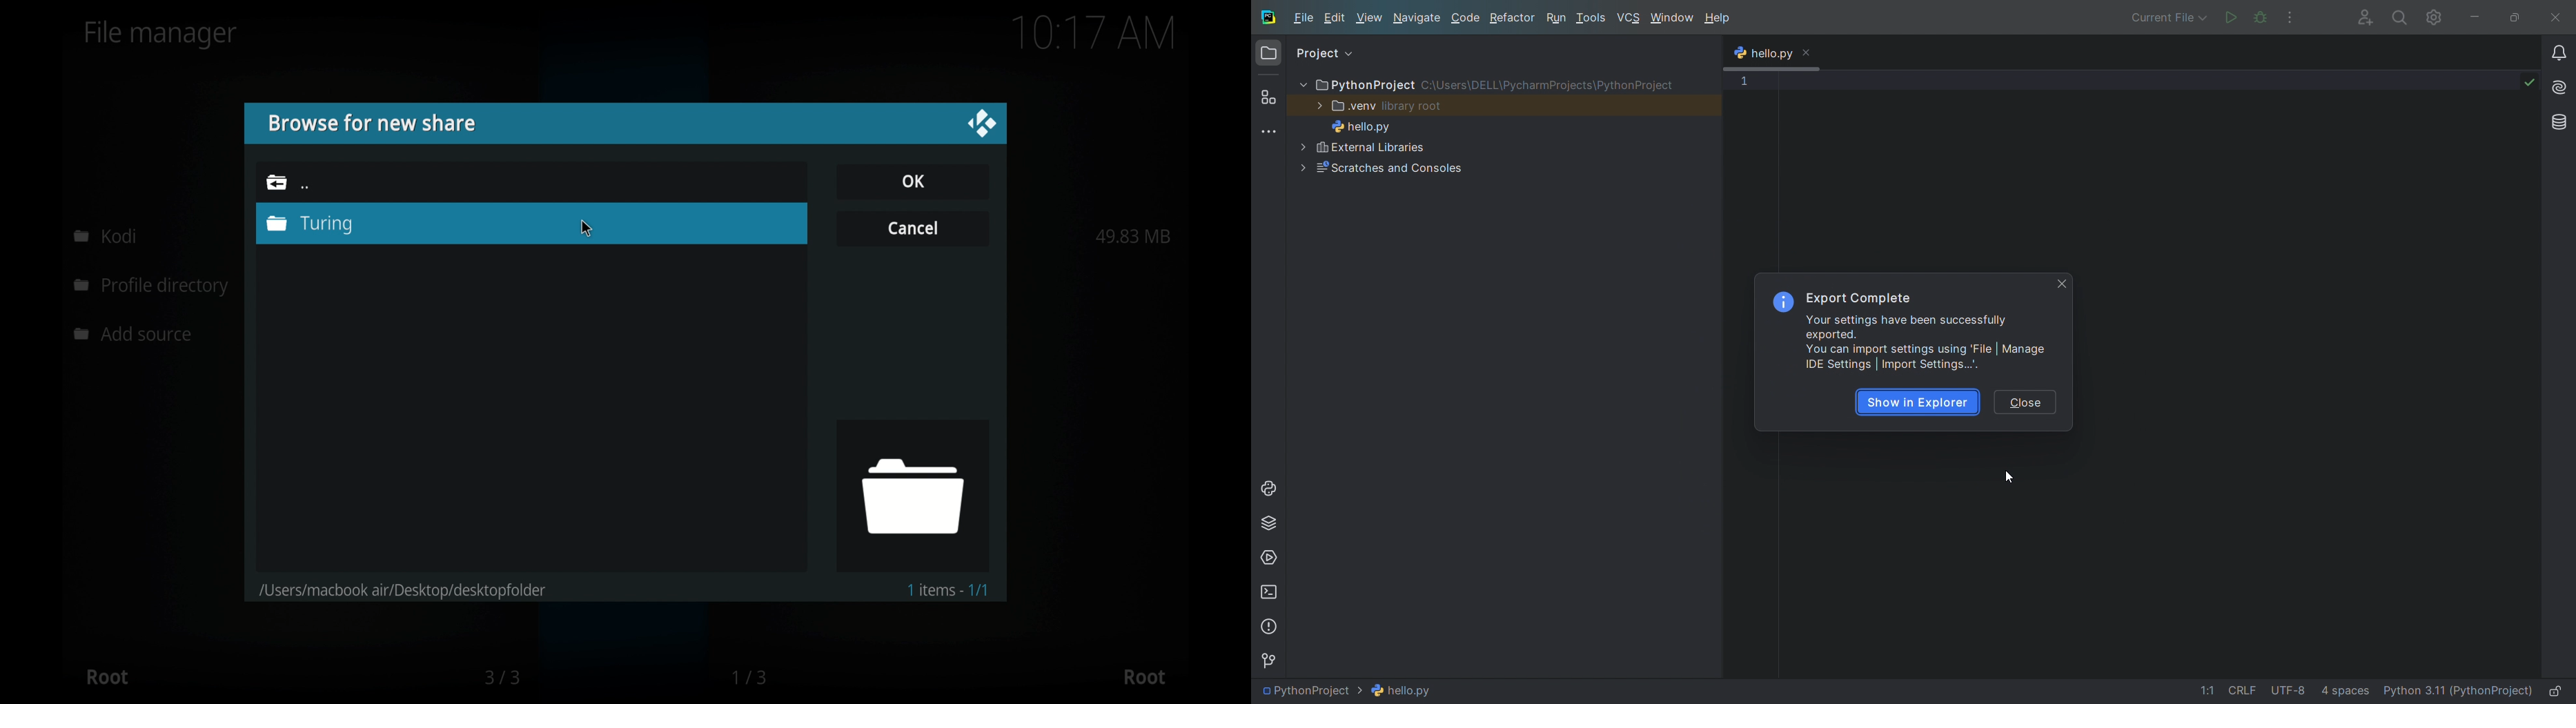 The width and height of the screenshot is (2576, 728). What do you see at coordinates (1133, 236) in the screenshot?
I see `49.83 MB` at bounding box center [1133, 236].